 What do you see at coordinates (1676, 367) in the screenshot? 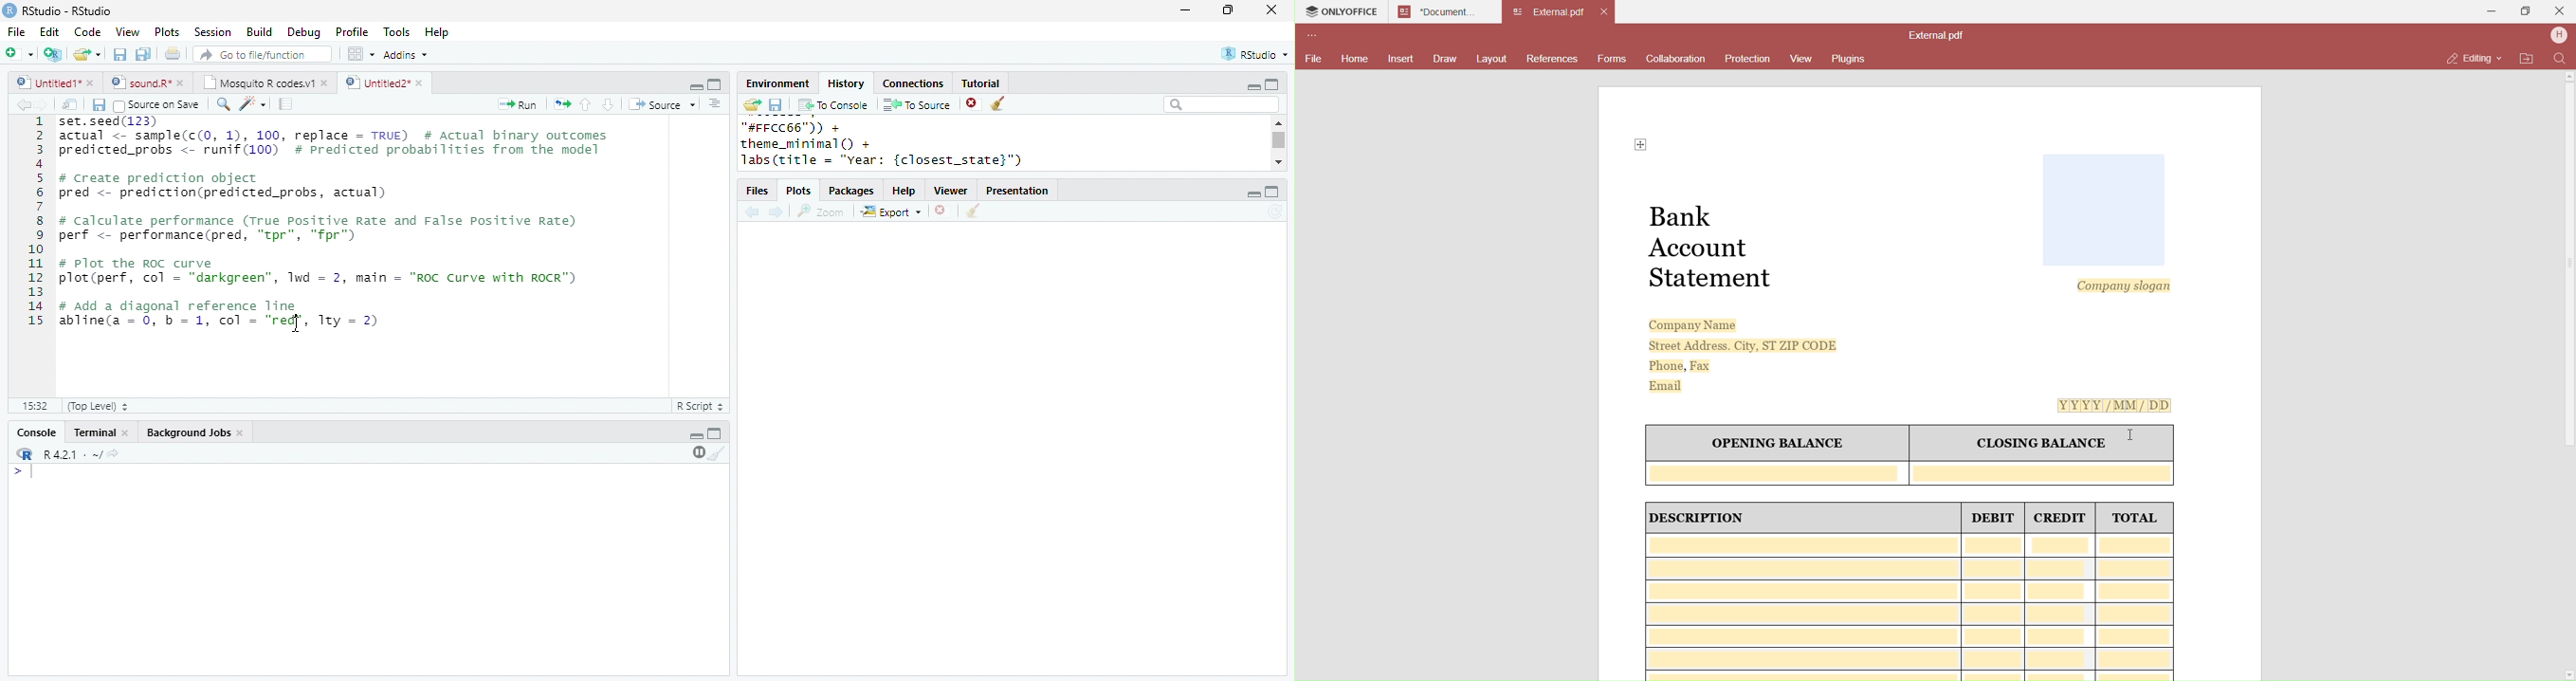
I see `Phone, Fax` at bounding box center [1676, 367].